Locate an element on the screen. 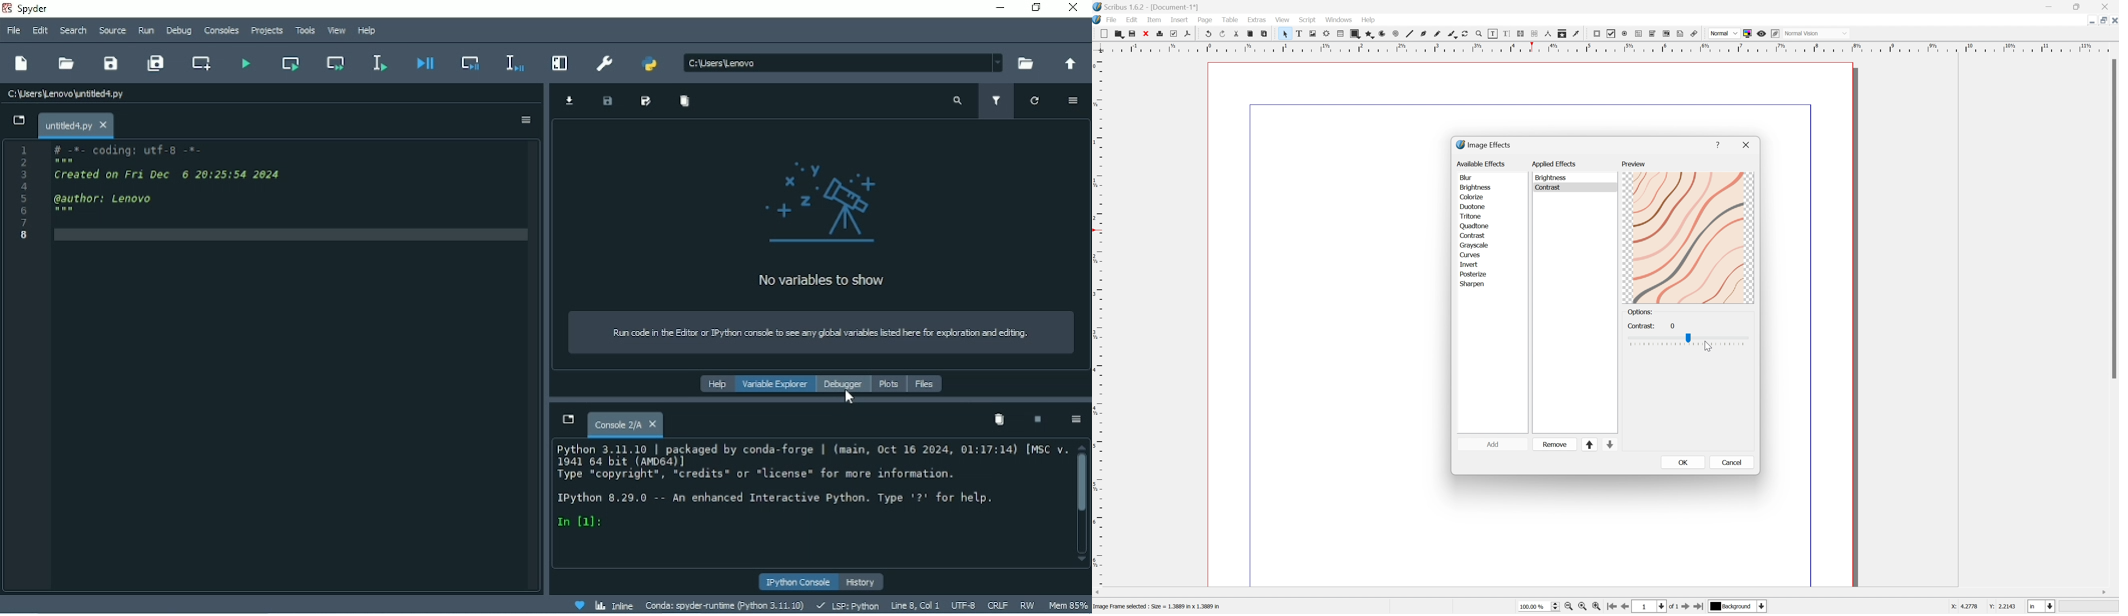 The image size is (2128, 616). Save as PDF is located at coordinates (1188, 33).